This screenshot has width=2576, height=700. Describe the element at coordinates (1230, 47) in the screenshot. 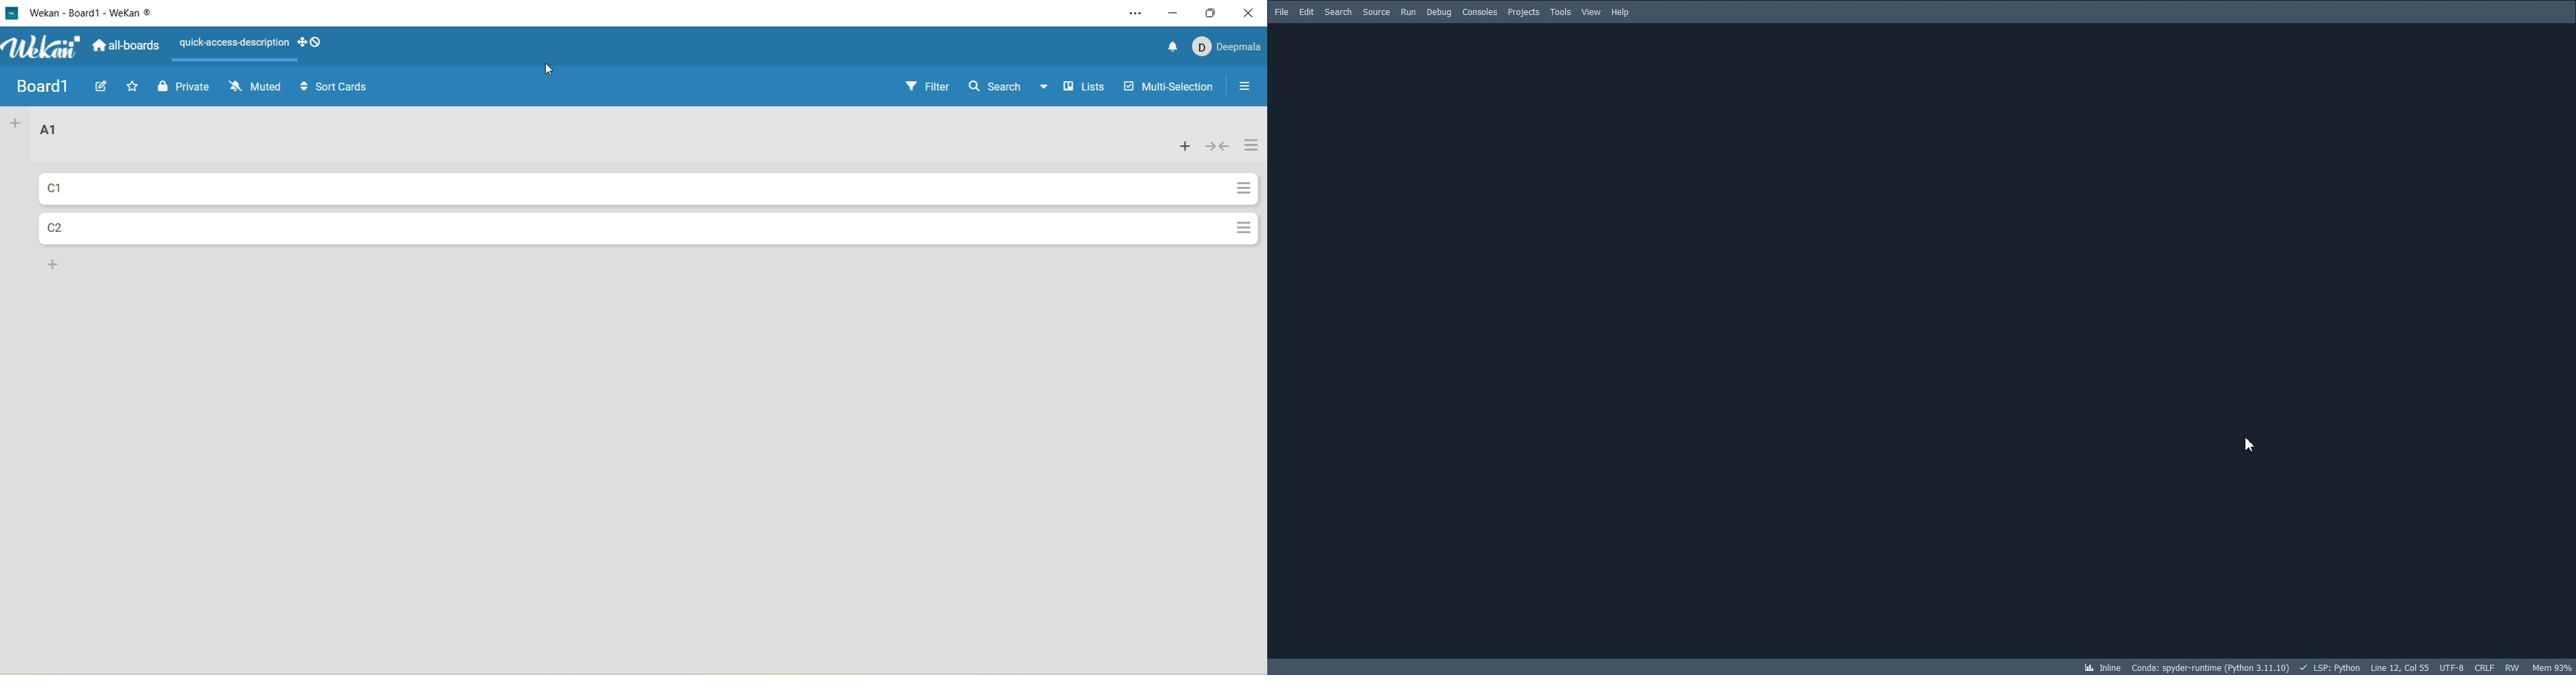

I see `account` at that location.